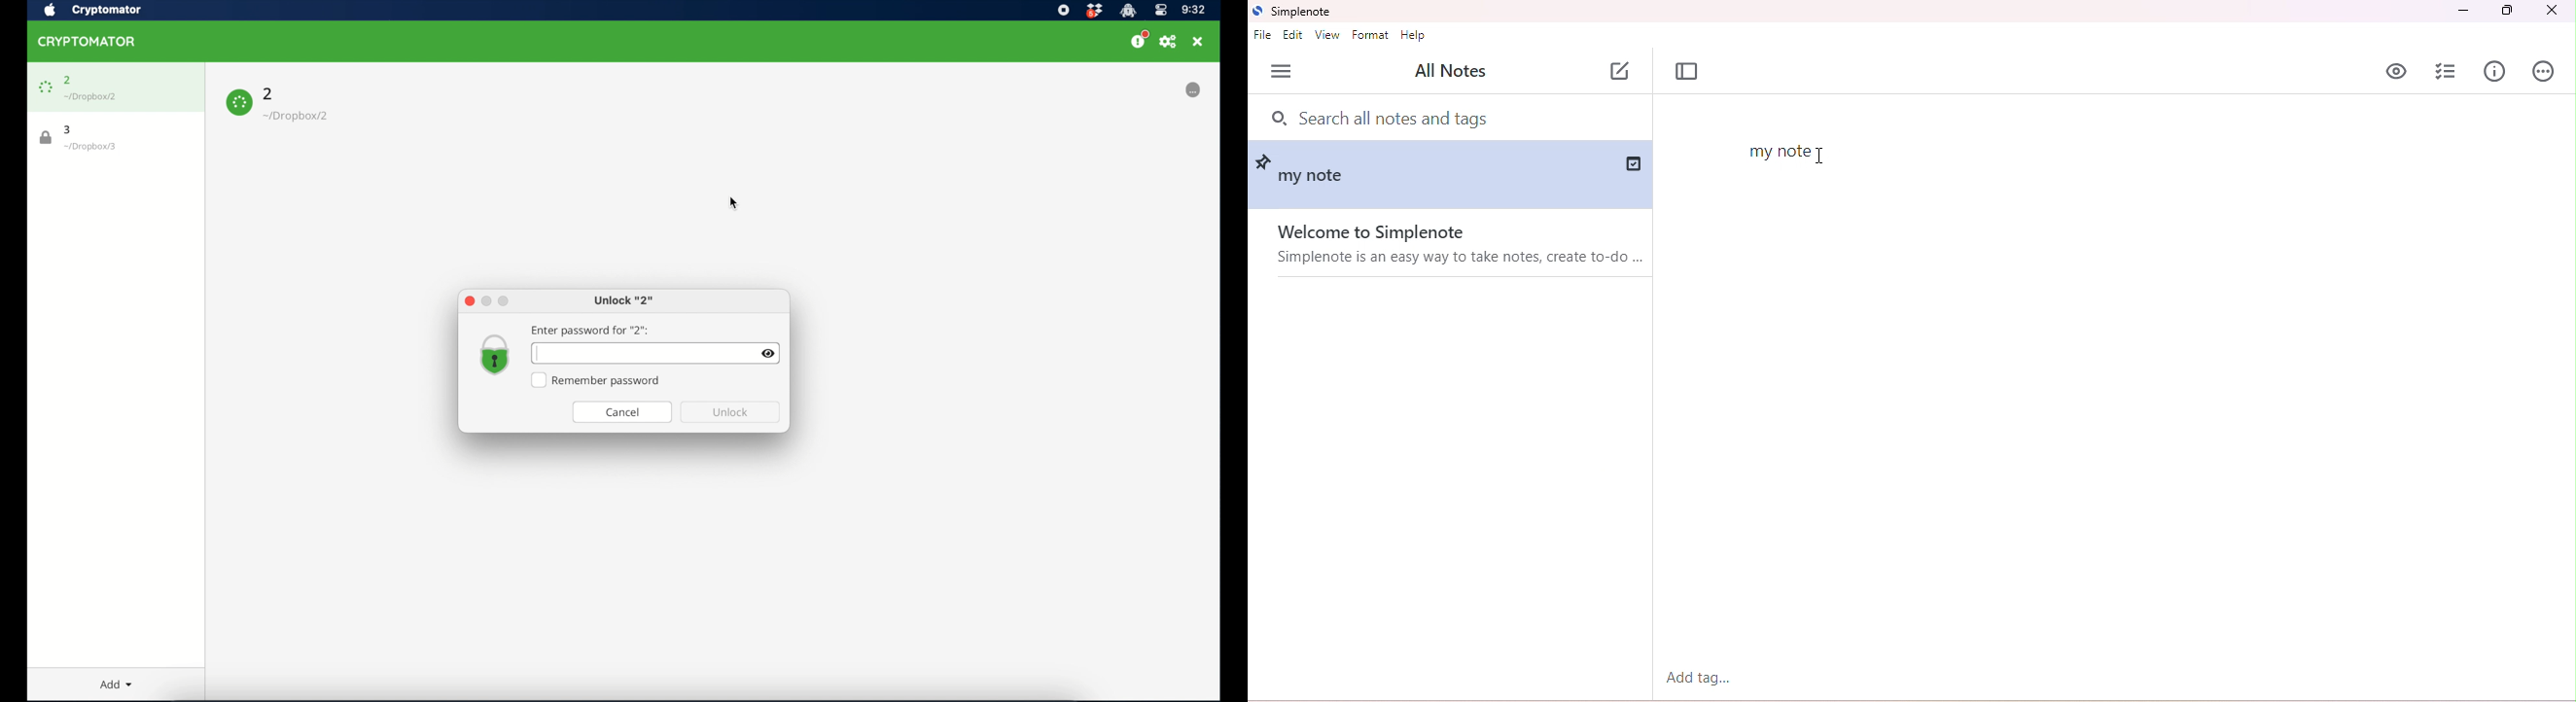 Image resolution: width=2576 pixels, height=728 pixels. I want to click on Search all notes and tags, so click(1398, 116).